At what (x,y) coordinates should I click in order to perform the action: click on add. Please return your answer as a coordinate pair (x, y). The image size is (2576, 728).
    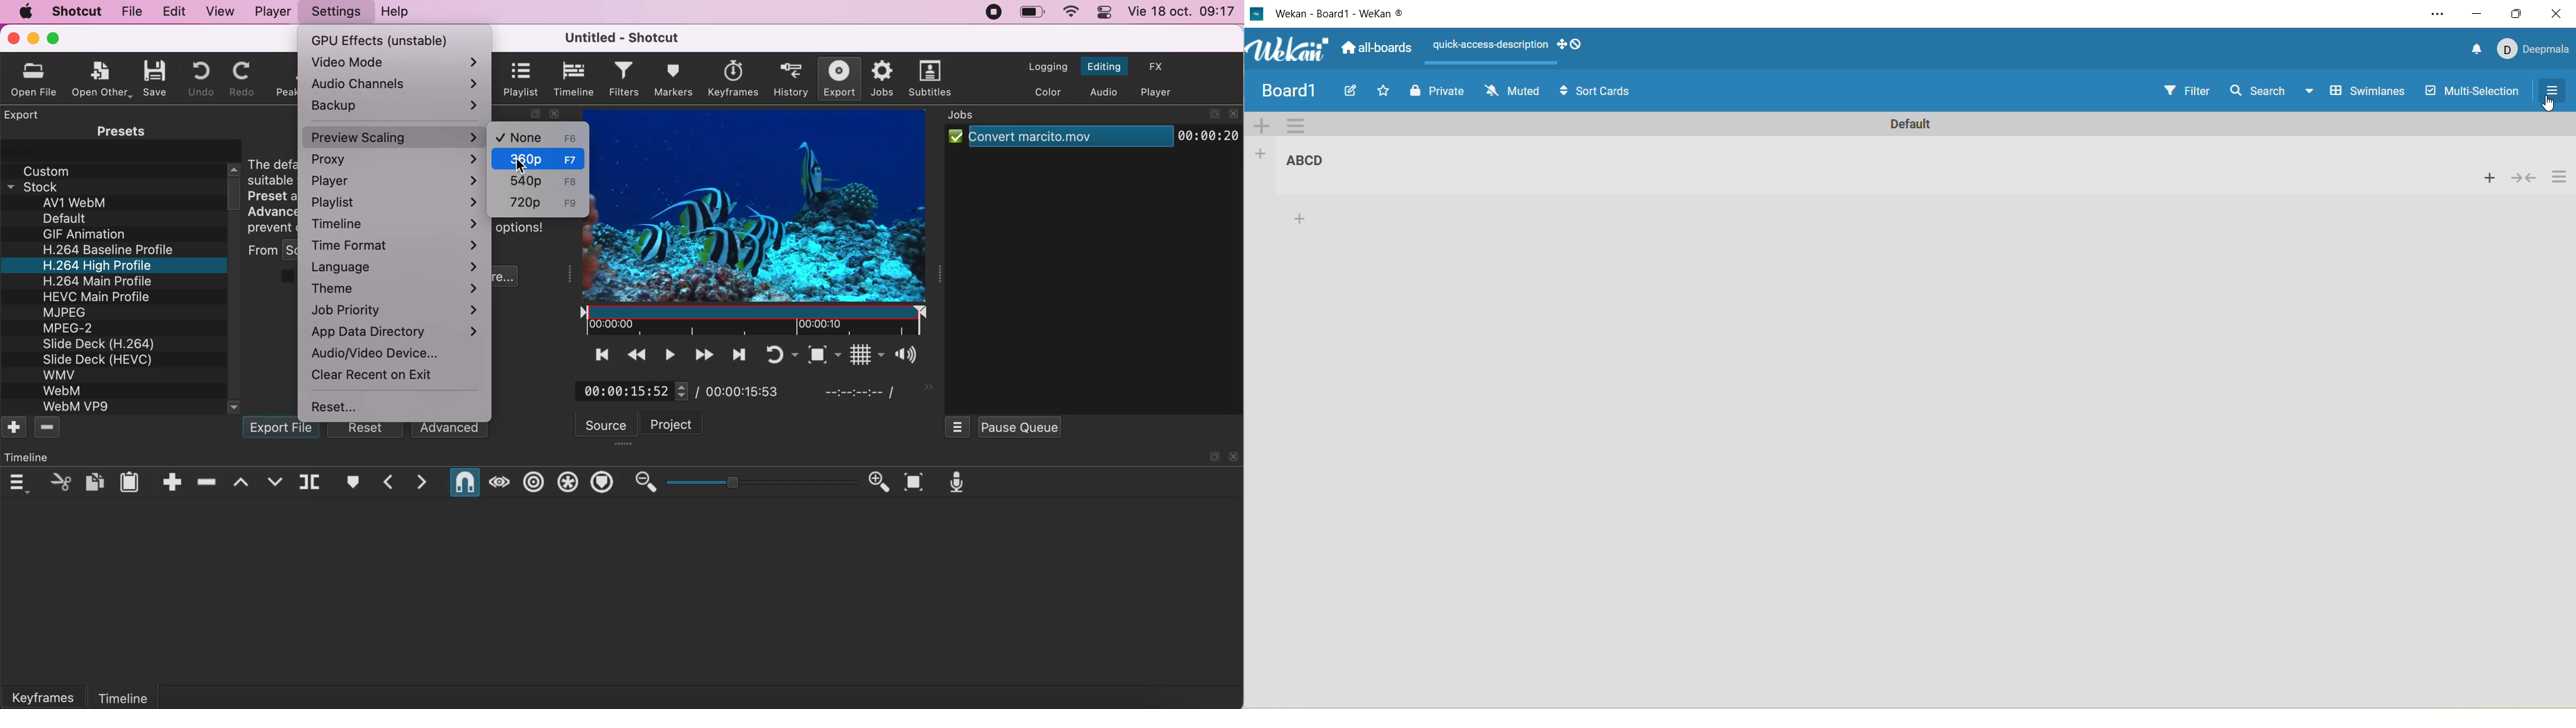
    Looking at the image, I should click on (15, 429).